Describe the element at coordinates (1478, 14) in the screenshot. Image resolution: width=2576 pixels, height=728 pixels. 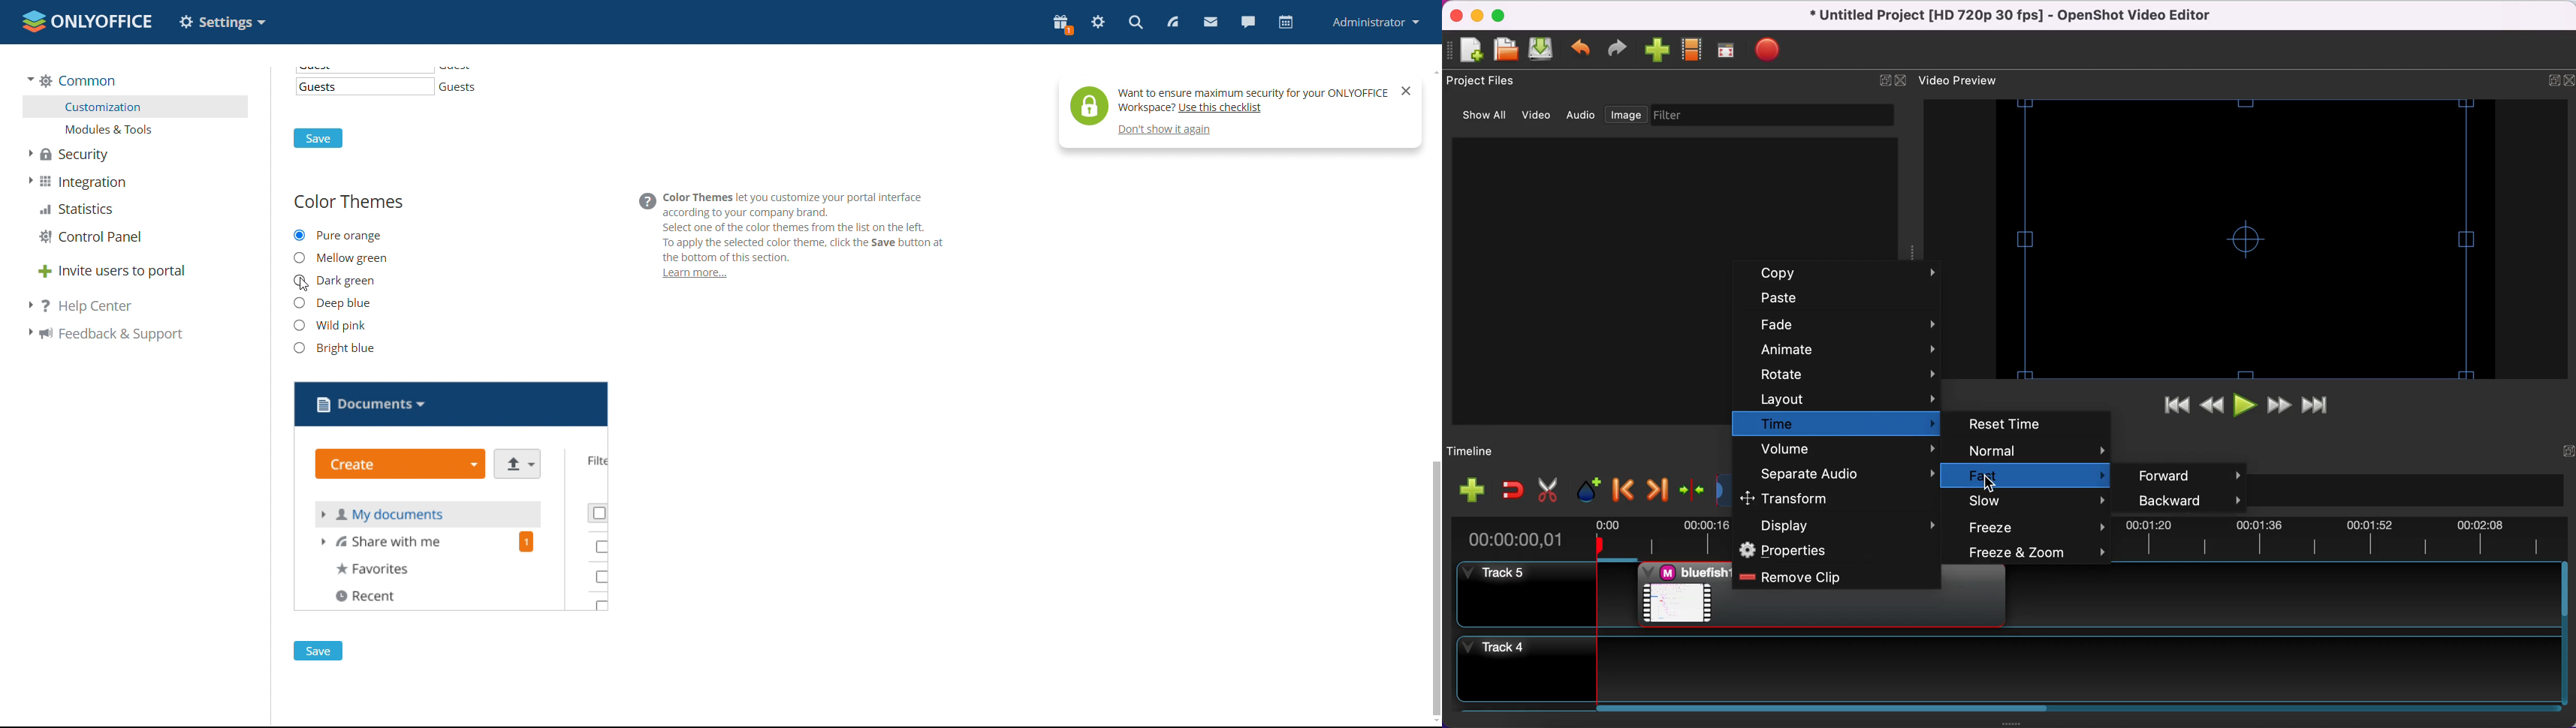
I see `minimize` at that location.